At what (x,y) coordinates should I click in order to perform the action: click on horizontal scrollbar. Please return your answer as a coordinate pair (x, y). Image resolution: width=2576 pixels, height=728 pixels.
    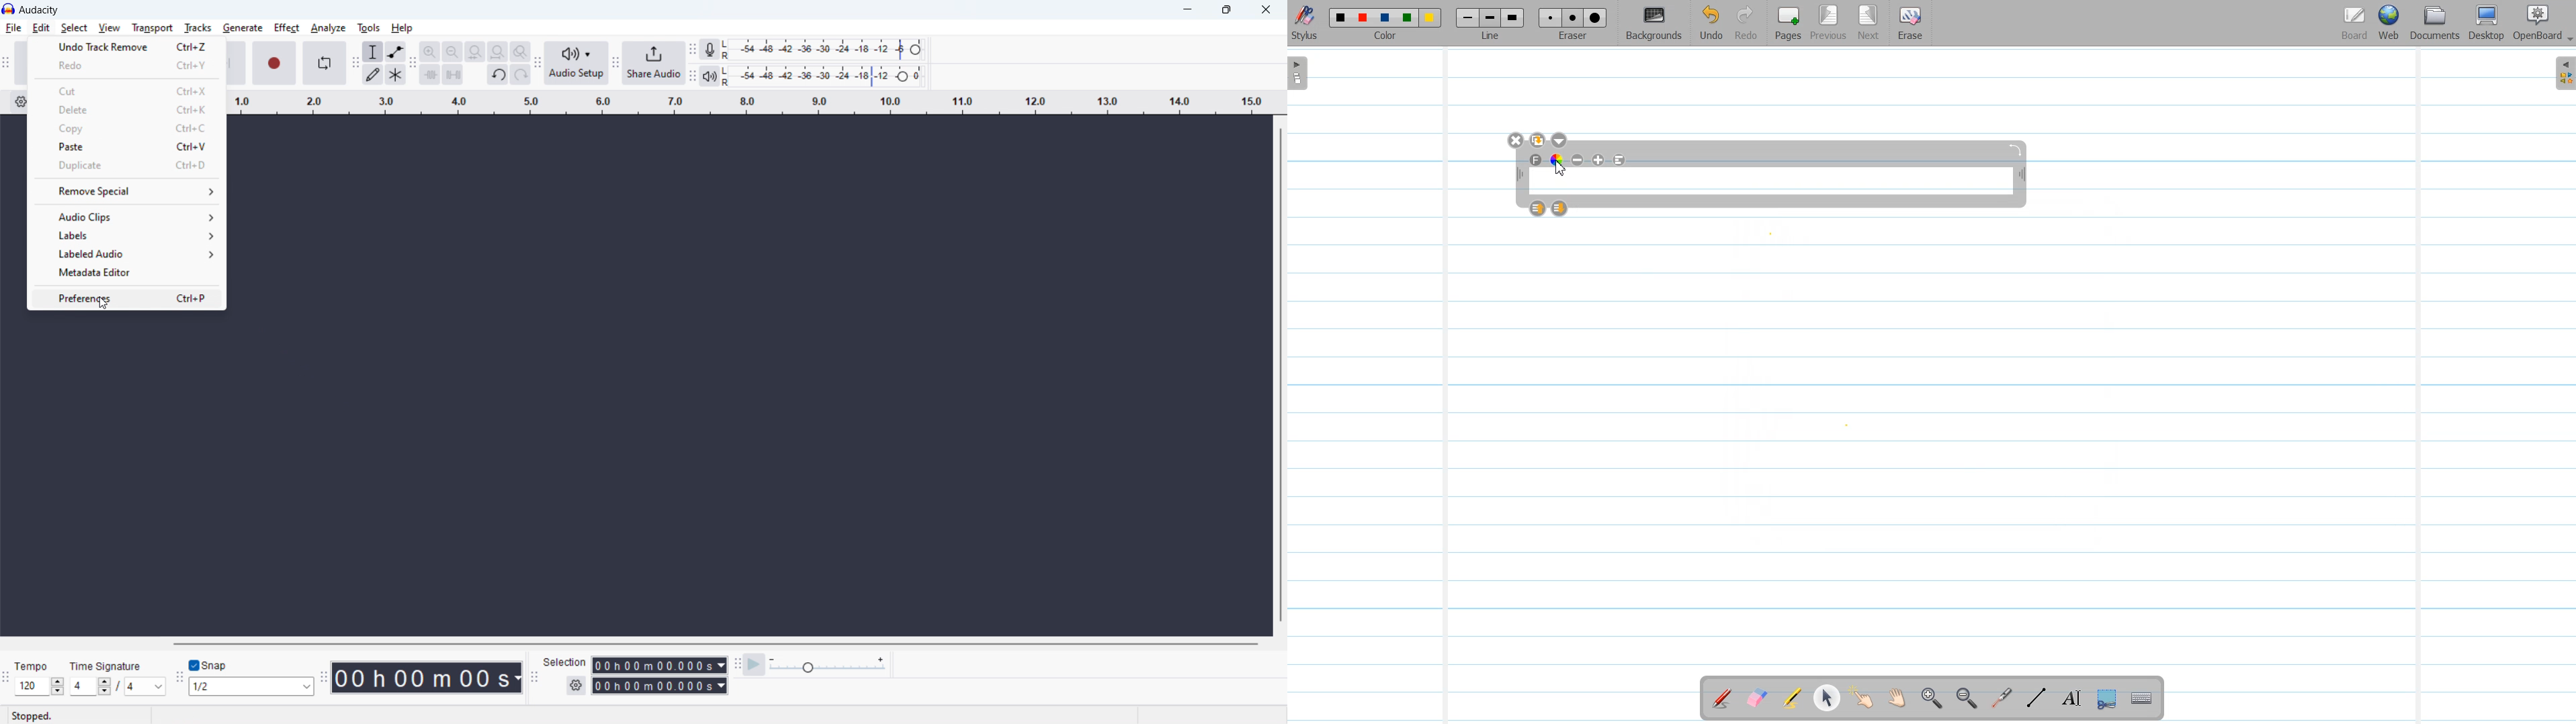
    Looking at the image, I should click on (714, 644).